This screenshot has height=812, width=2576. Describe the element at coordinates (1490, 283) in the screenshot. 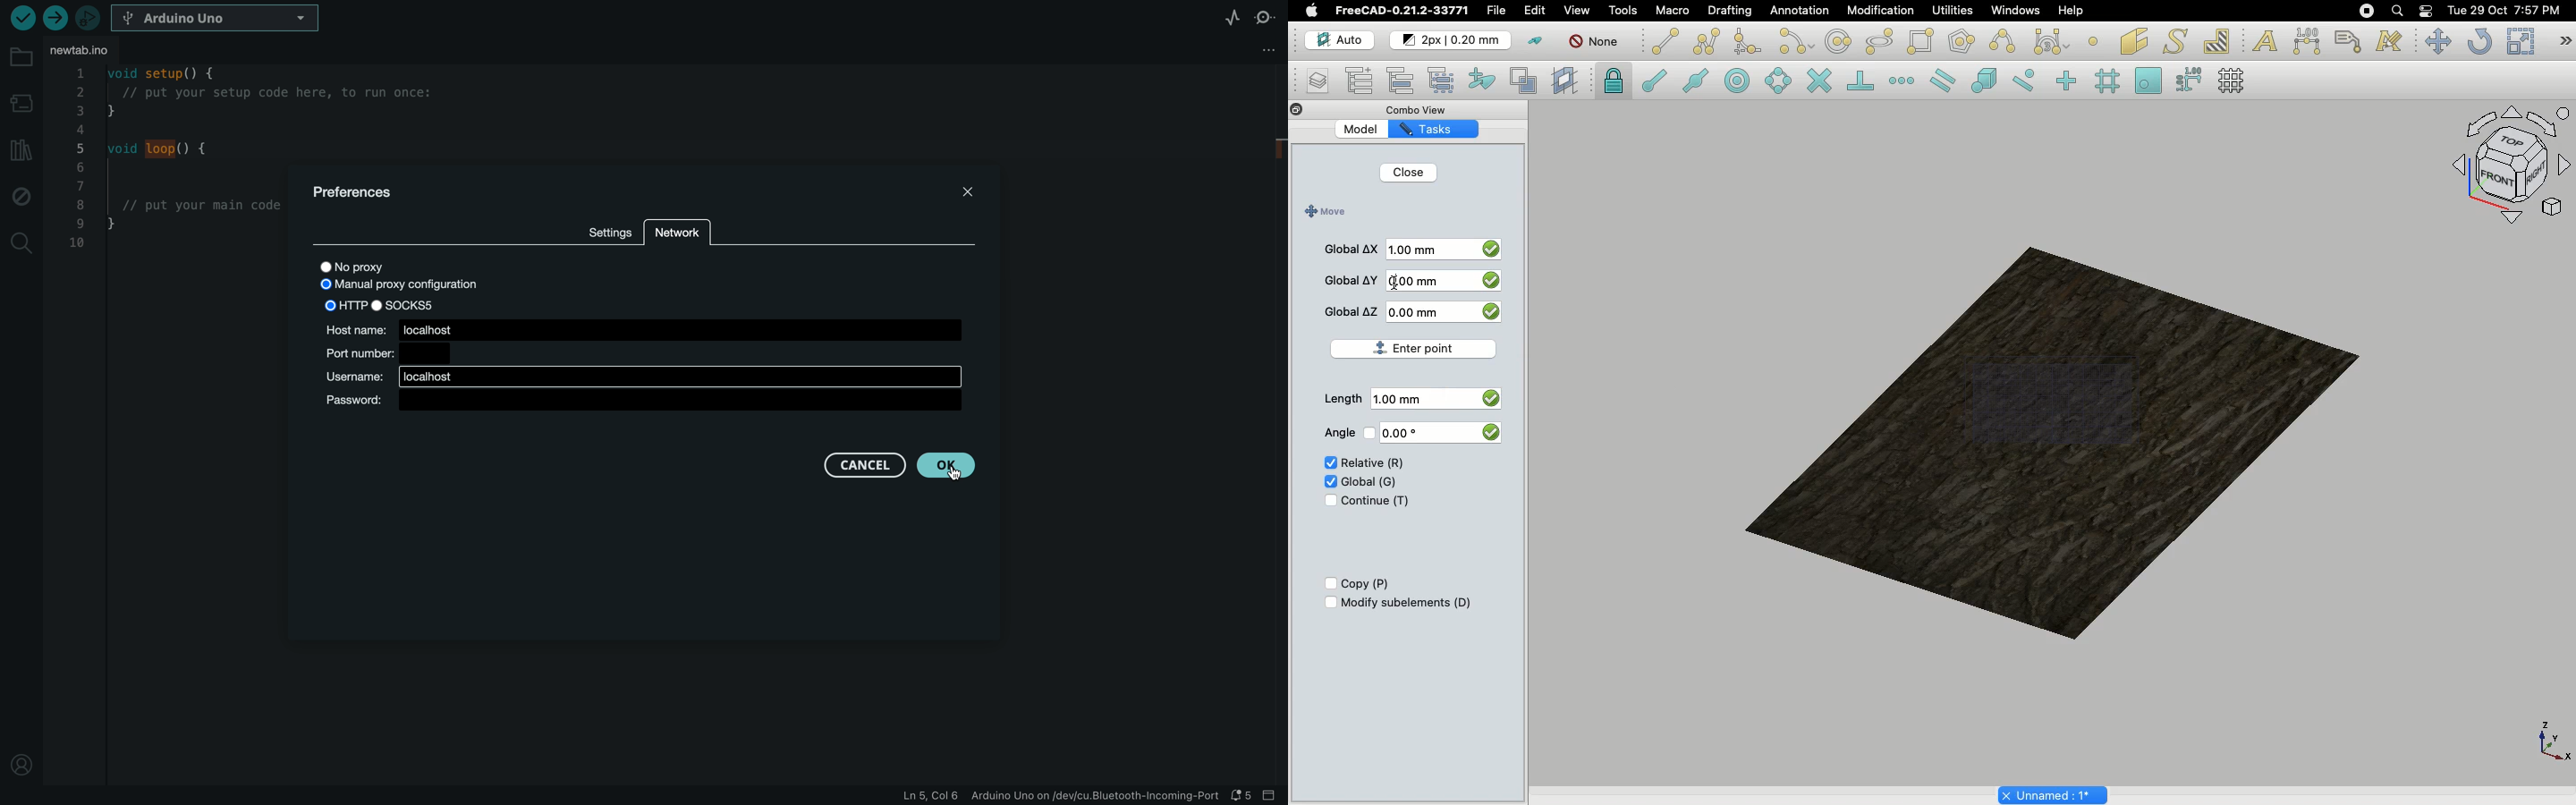

I see `checkbox` at that location.